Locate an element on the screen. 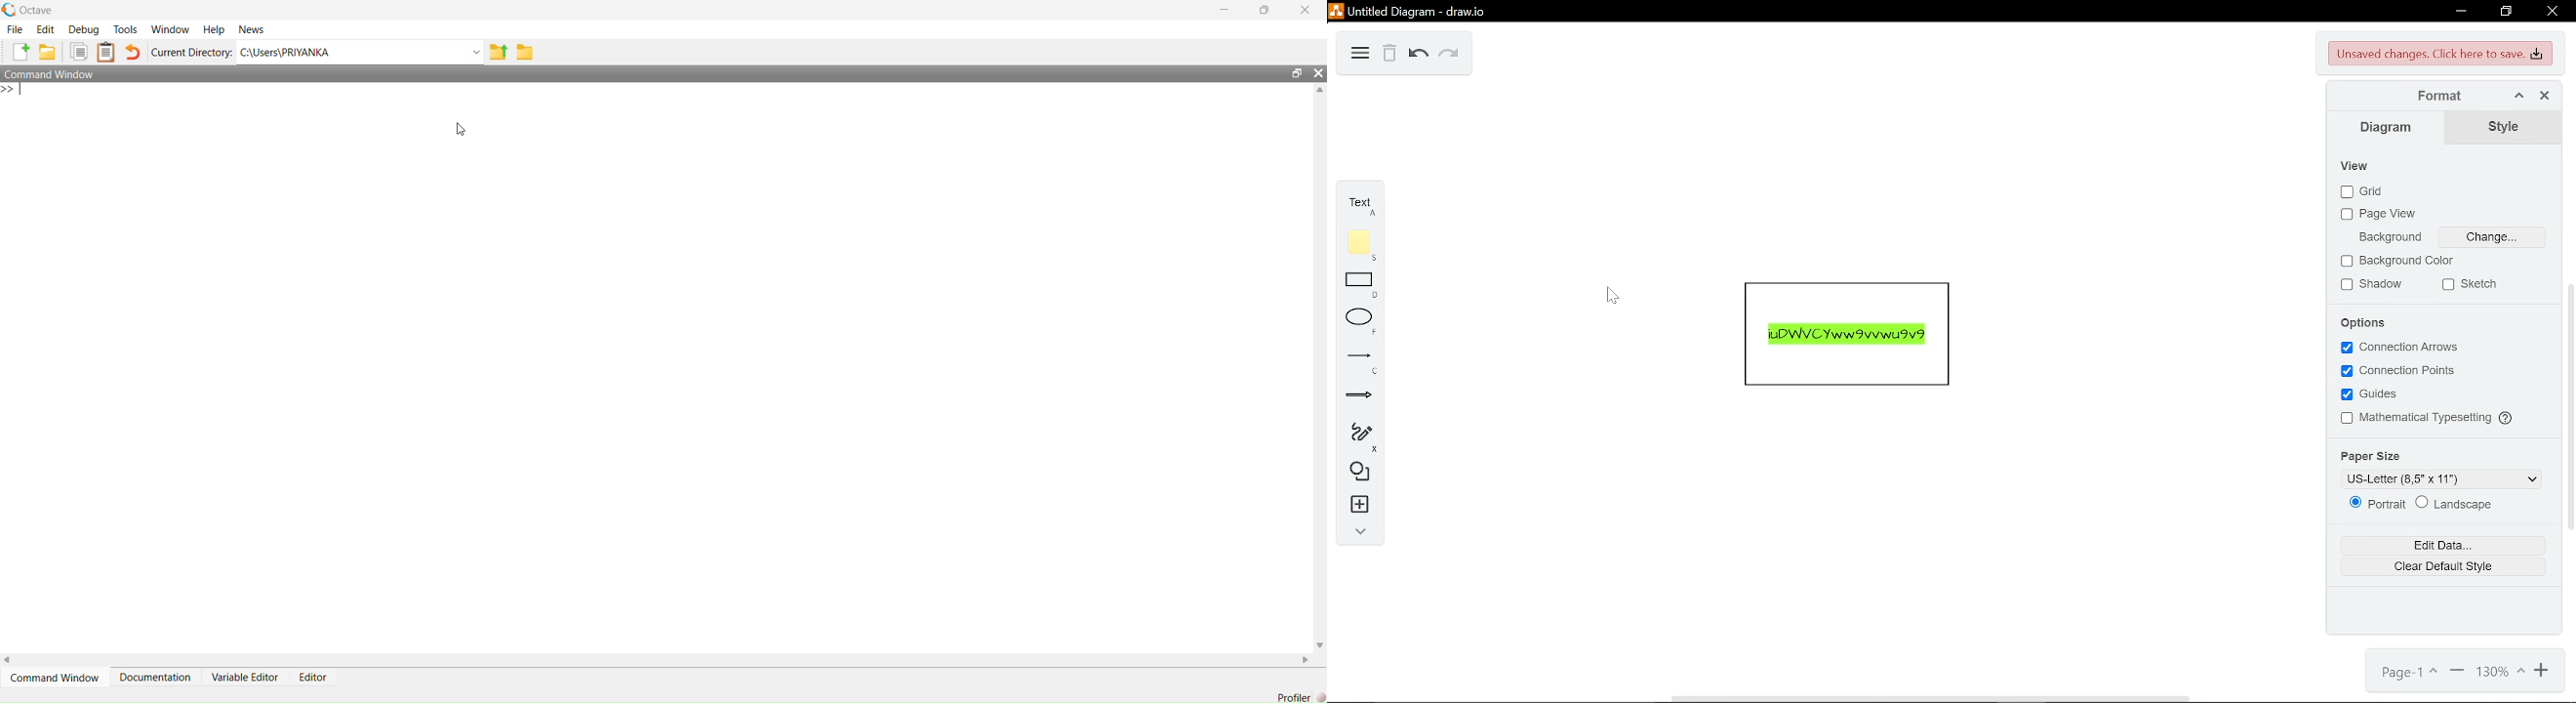 This screenshot has height=728, width=2576. undo is located at coordinates (1419, 55).